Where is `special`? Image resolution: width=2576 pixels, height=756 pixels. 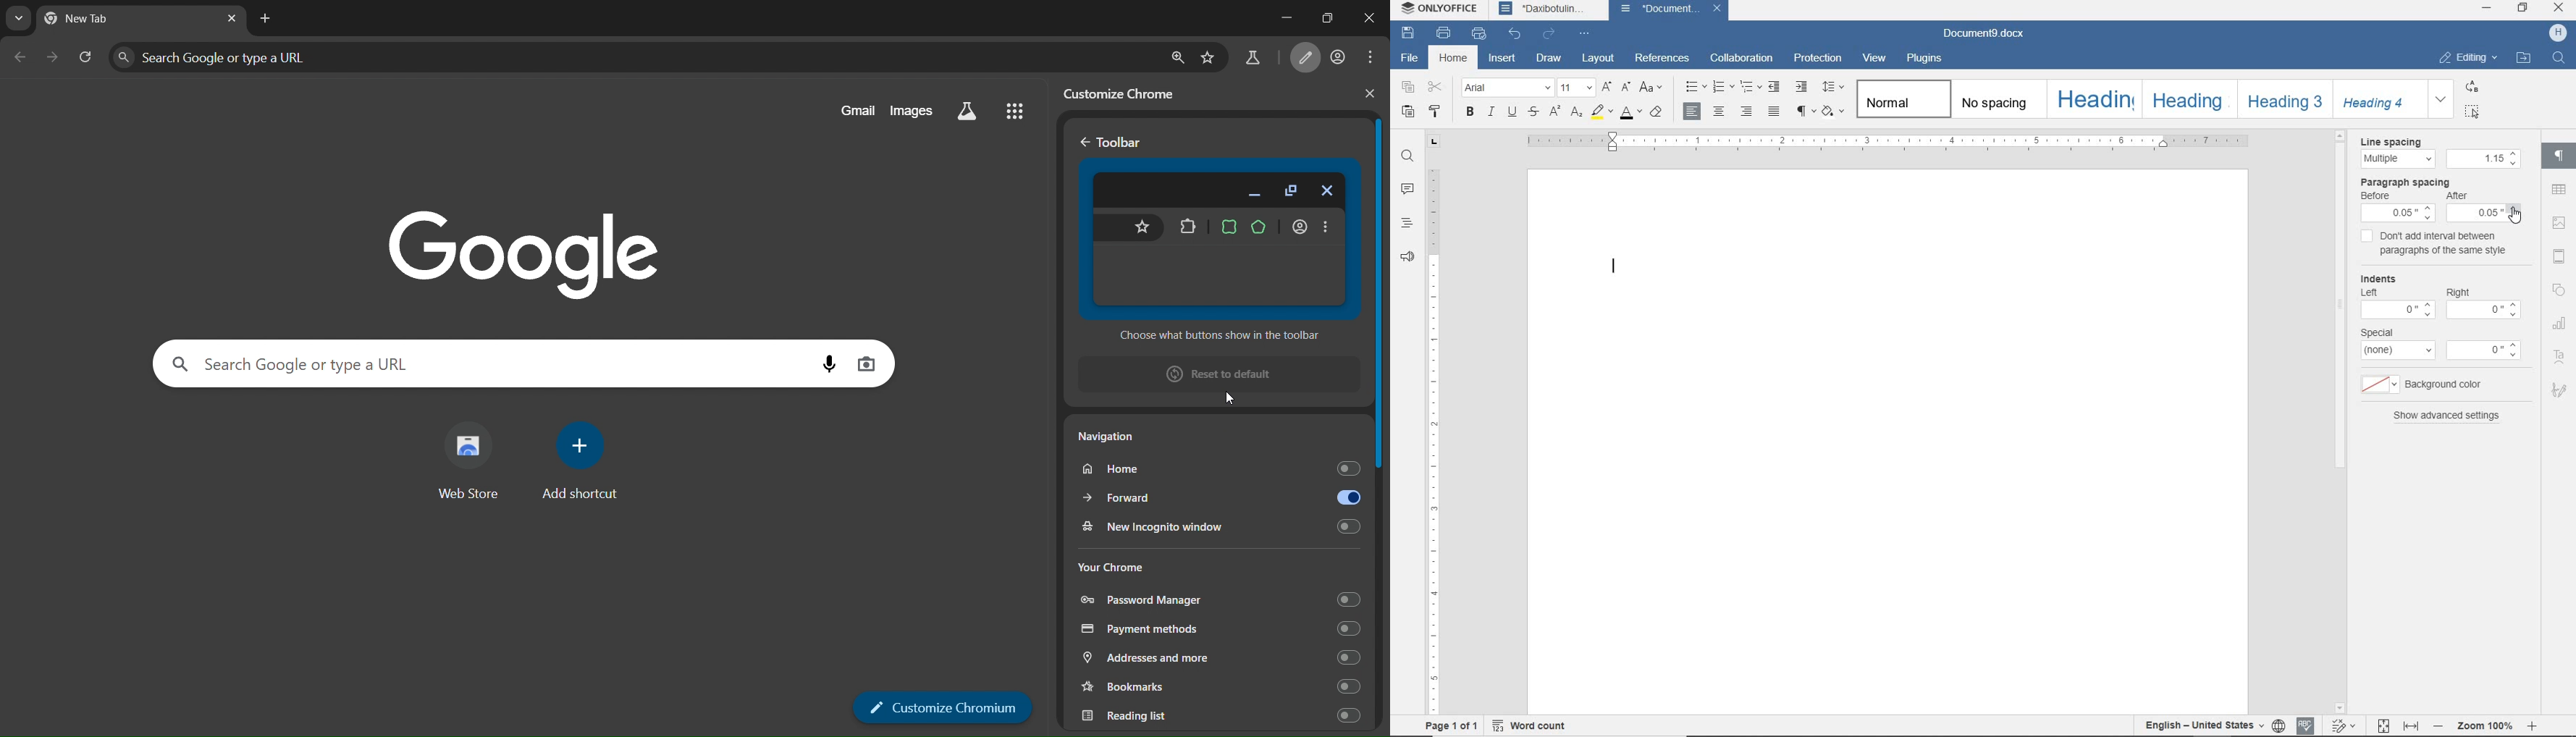
special is located at coordinates (2376, 332).